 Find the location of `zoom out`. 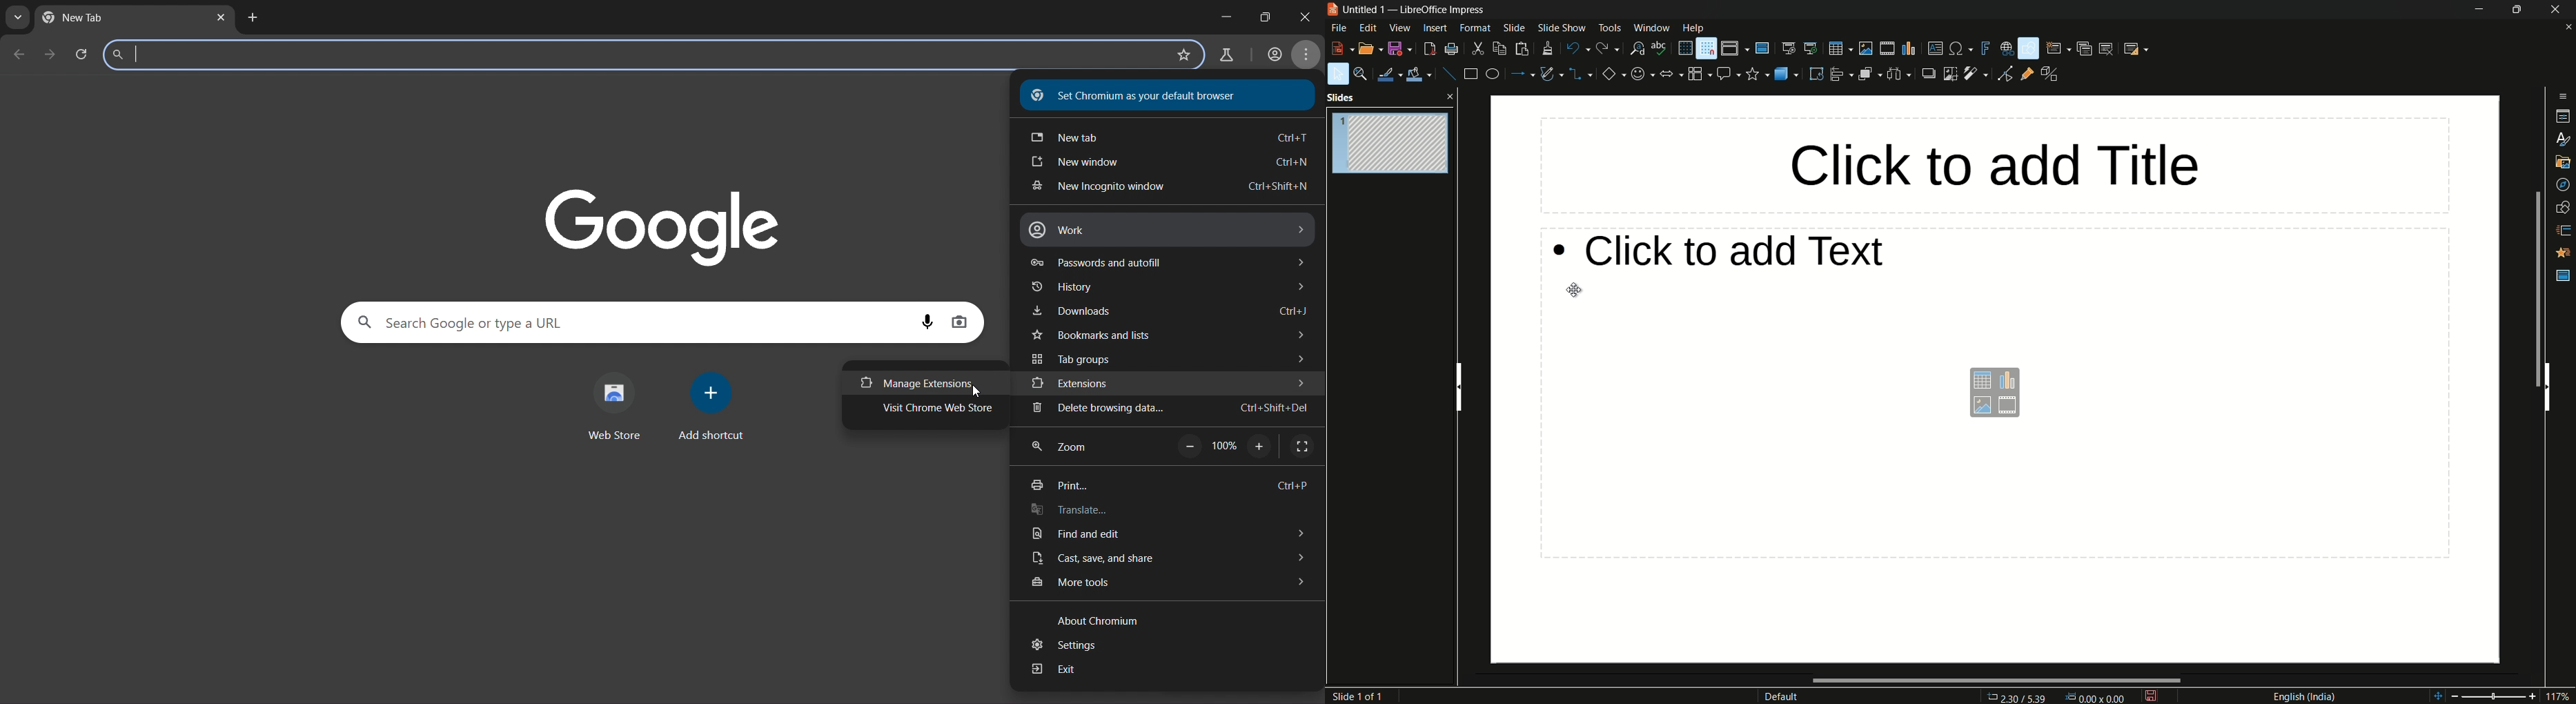

zoom out is located at coordinates (2454, 696).